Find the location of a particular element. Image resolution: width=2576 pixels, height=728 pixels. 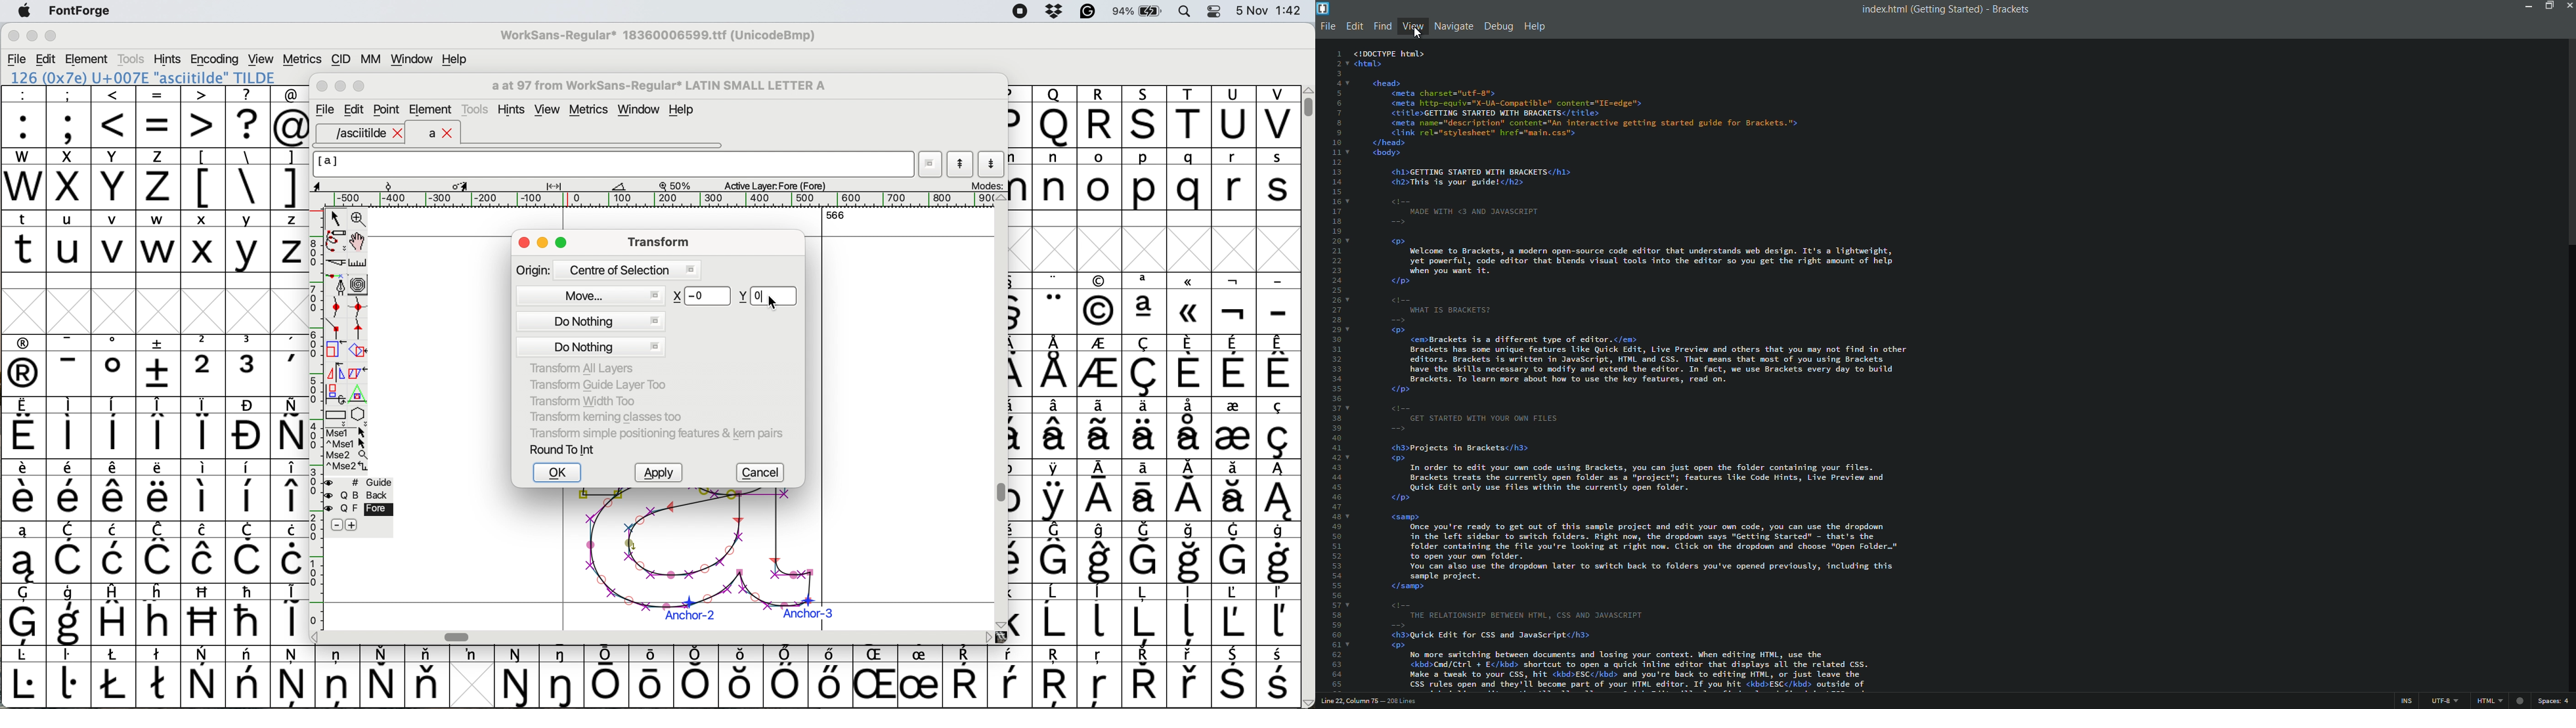

symbol is located at coordinates (1010, 677).